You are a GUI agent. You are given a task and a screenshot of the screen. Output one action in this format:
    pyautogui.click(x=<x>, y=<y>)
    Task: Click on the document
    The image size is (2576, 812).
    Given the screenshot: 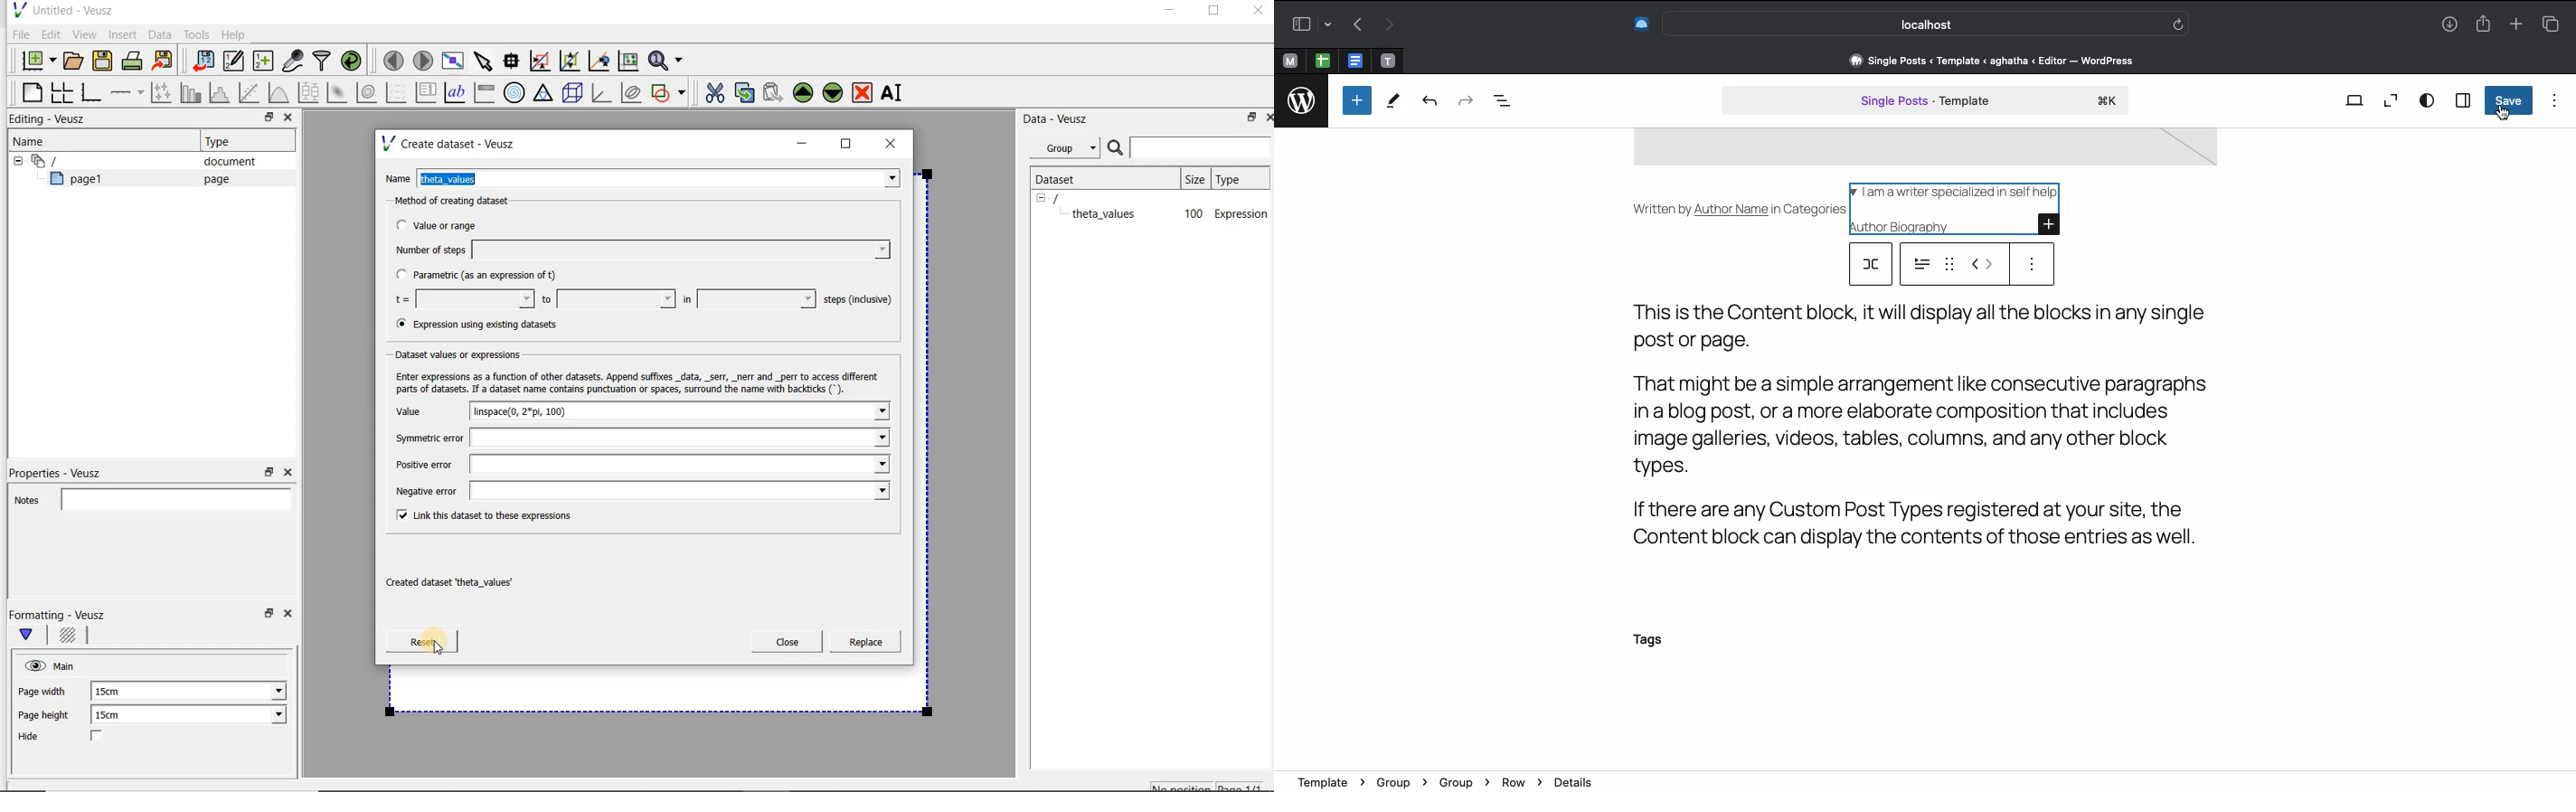 What is the action you would take?
    pyautogui.click(x=224, y=162)
    